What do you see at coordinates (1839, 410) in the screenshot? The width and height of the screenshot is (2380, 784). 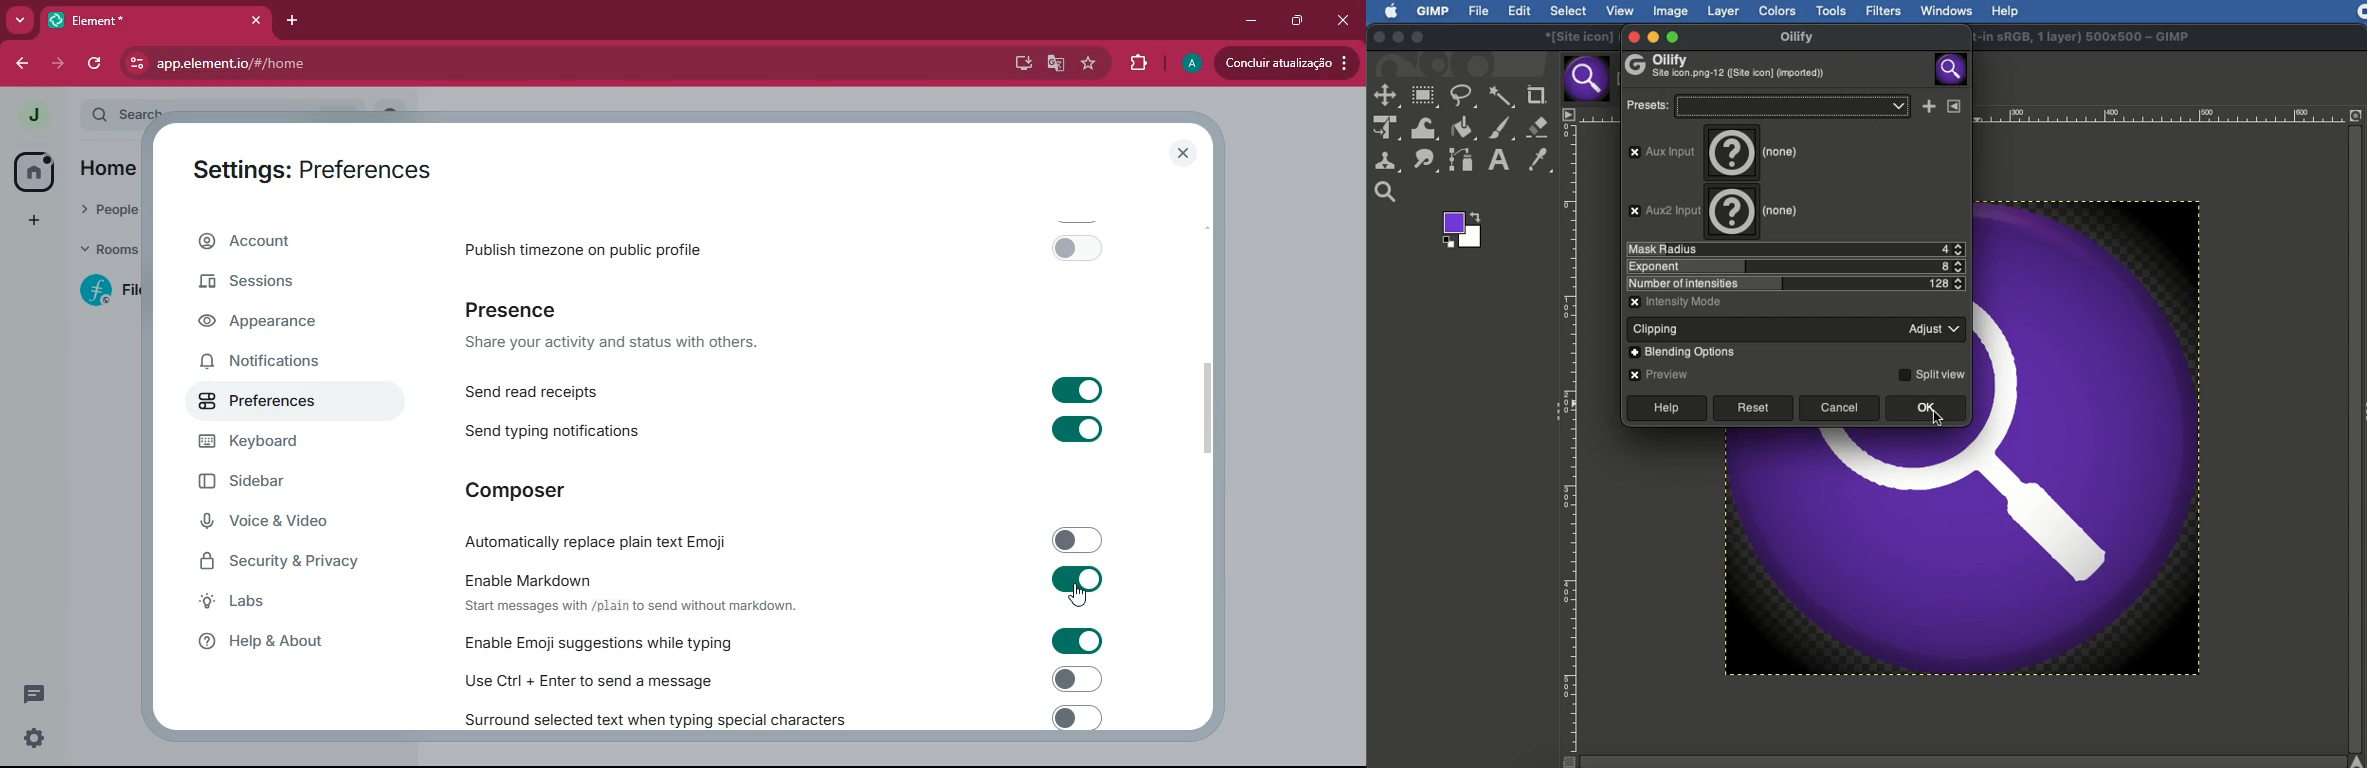 I see `Cancel` at bounding box center [1839, 410].